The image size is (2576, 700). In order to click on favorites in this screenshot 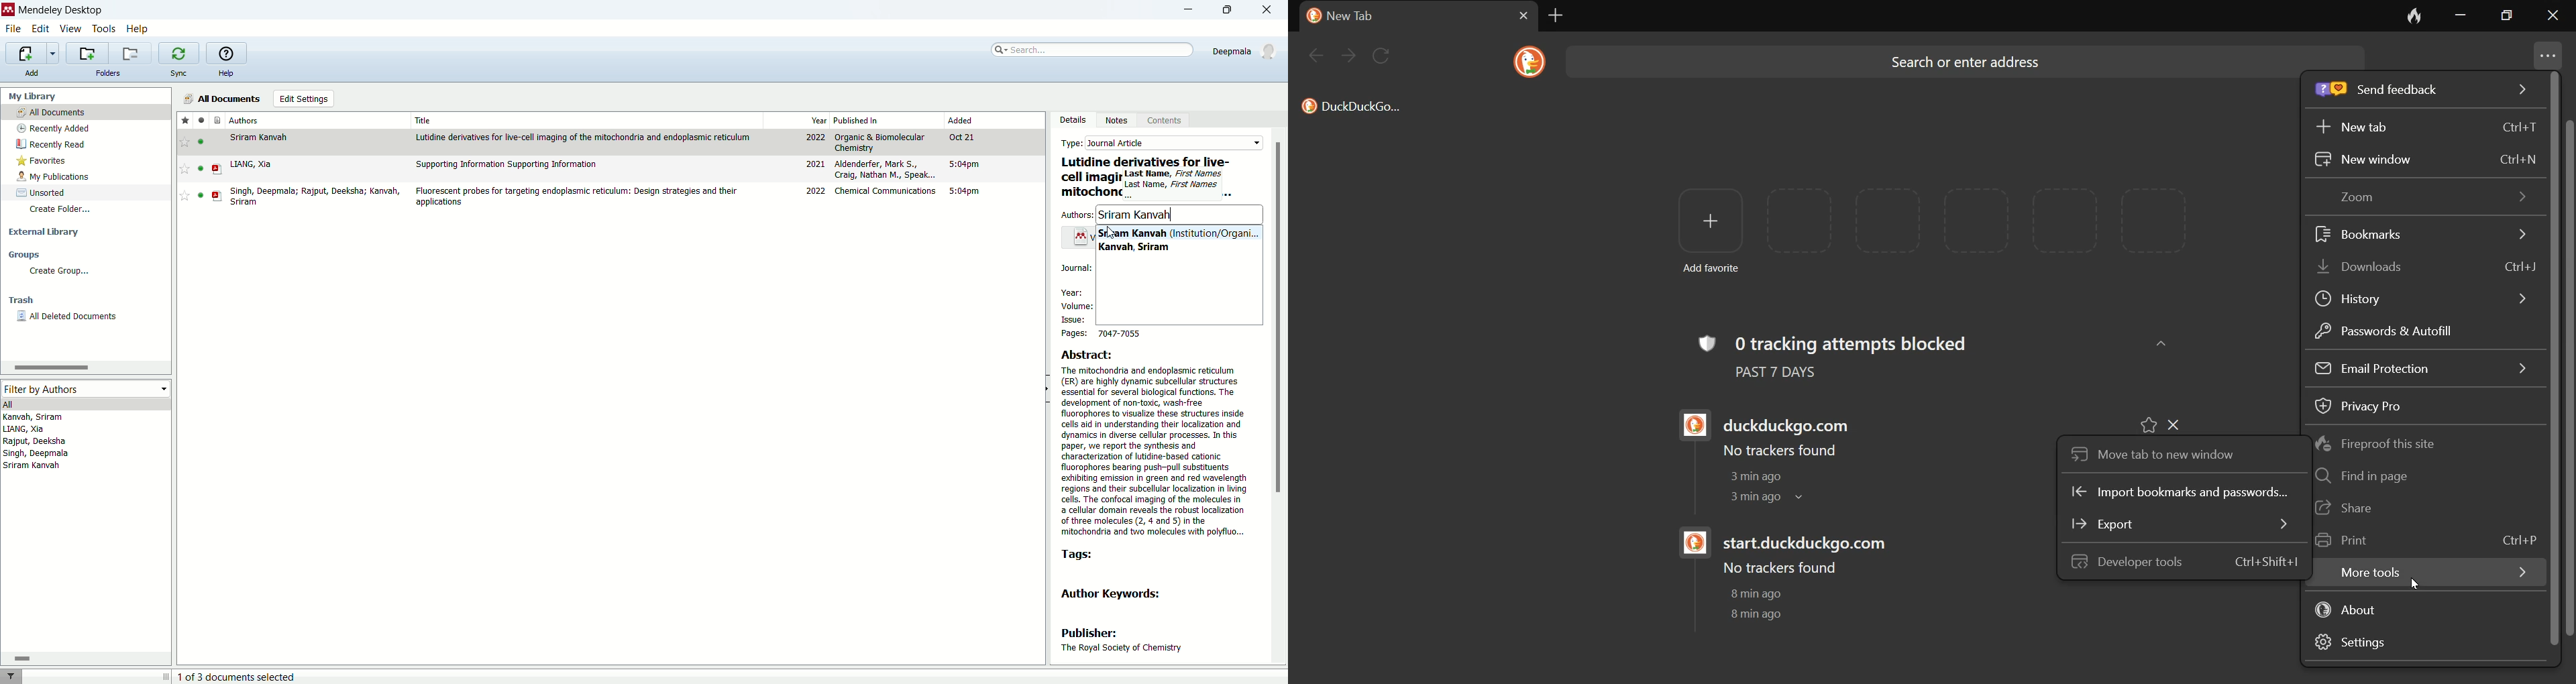, I will do `click(42, 163)`.